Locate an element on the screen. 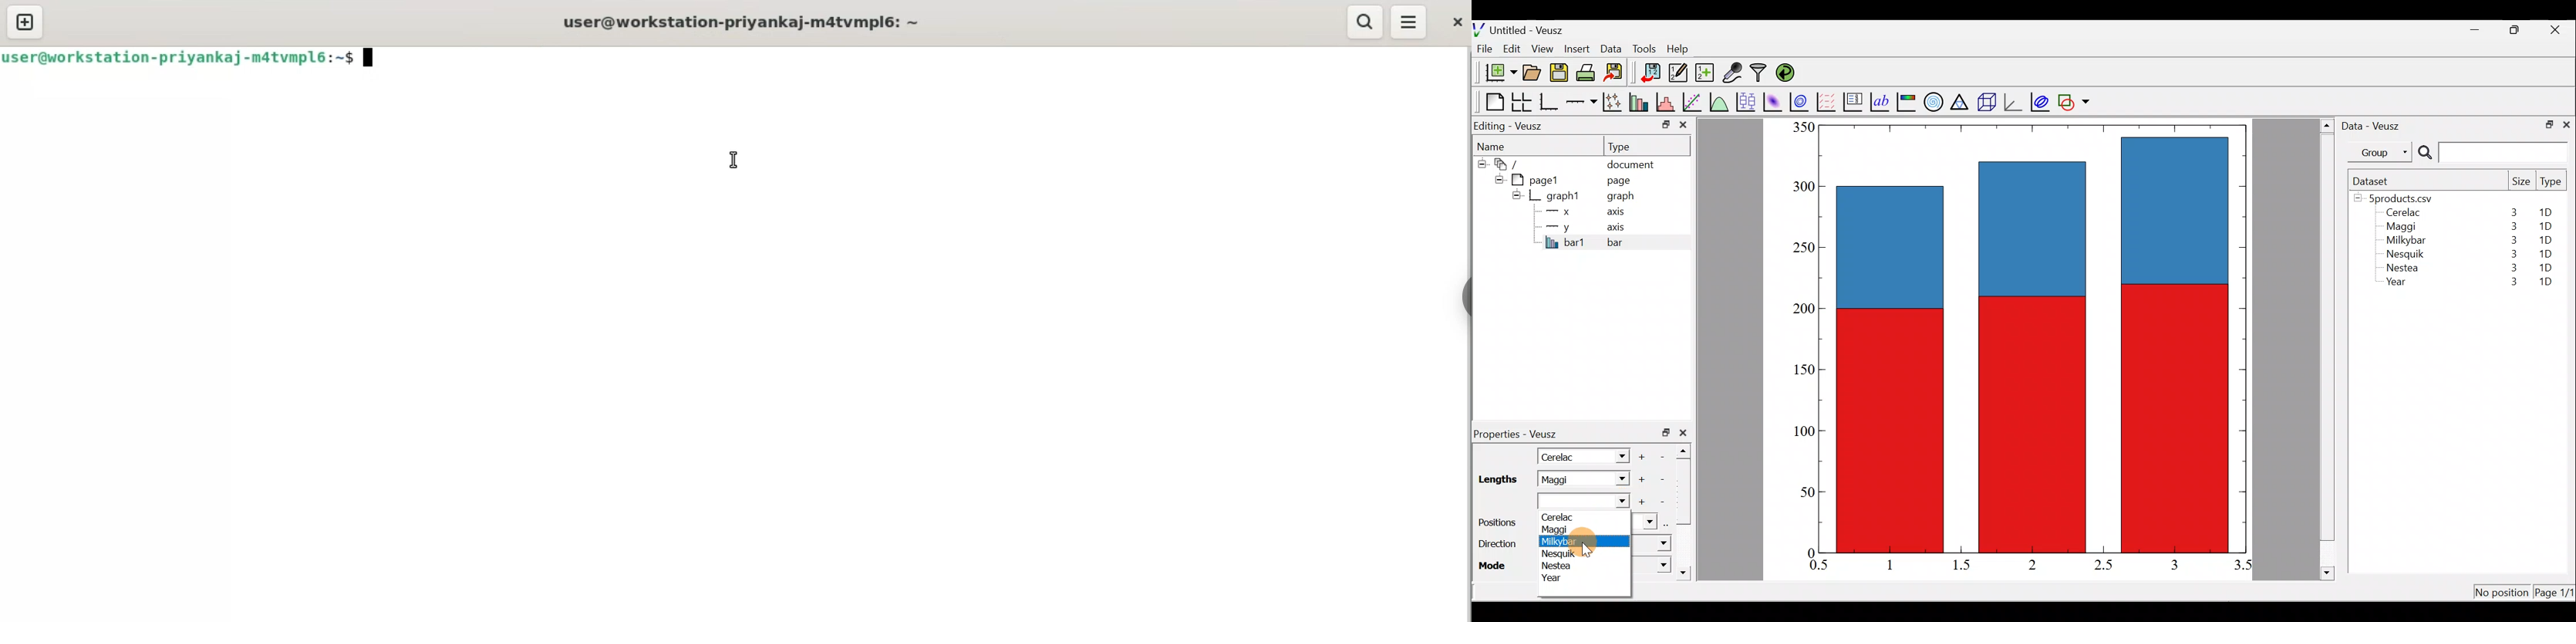 The image size is (2576, 644). Capture remote data is located at coordinates (1733, 73).